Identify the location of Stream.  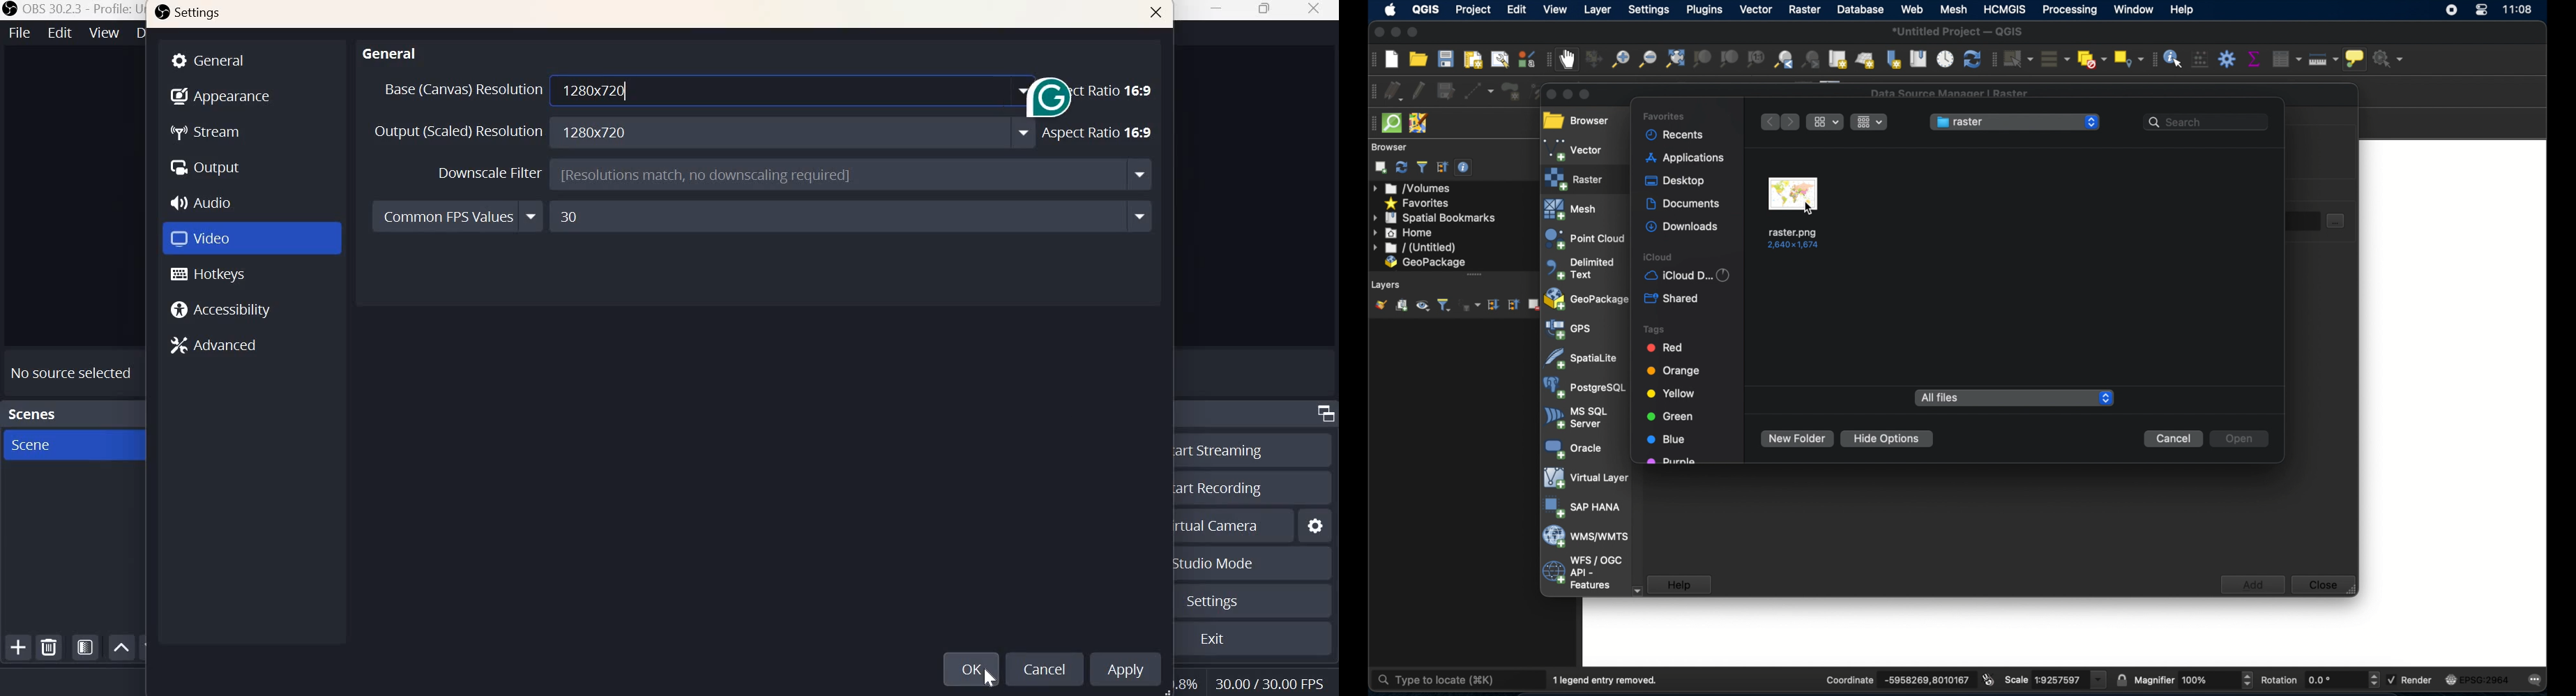
(208, 133).